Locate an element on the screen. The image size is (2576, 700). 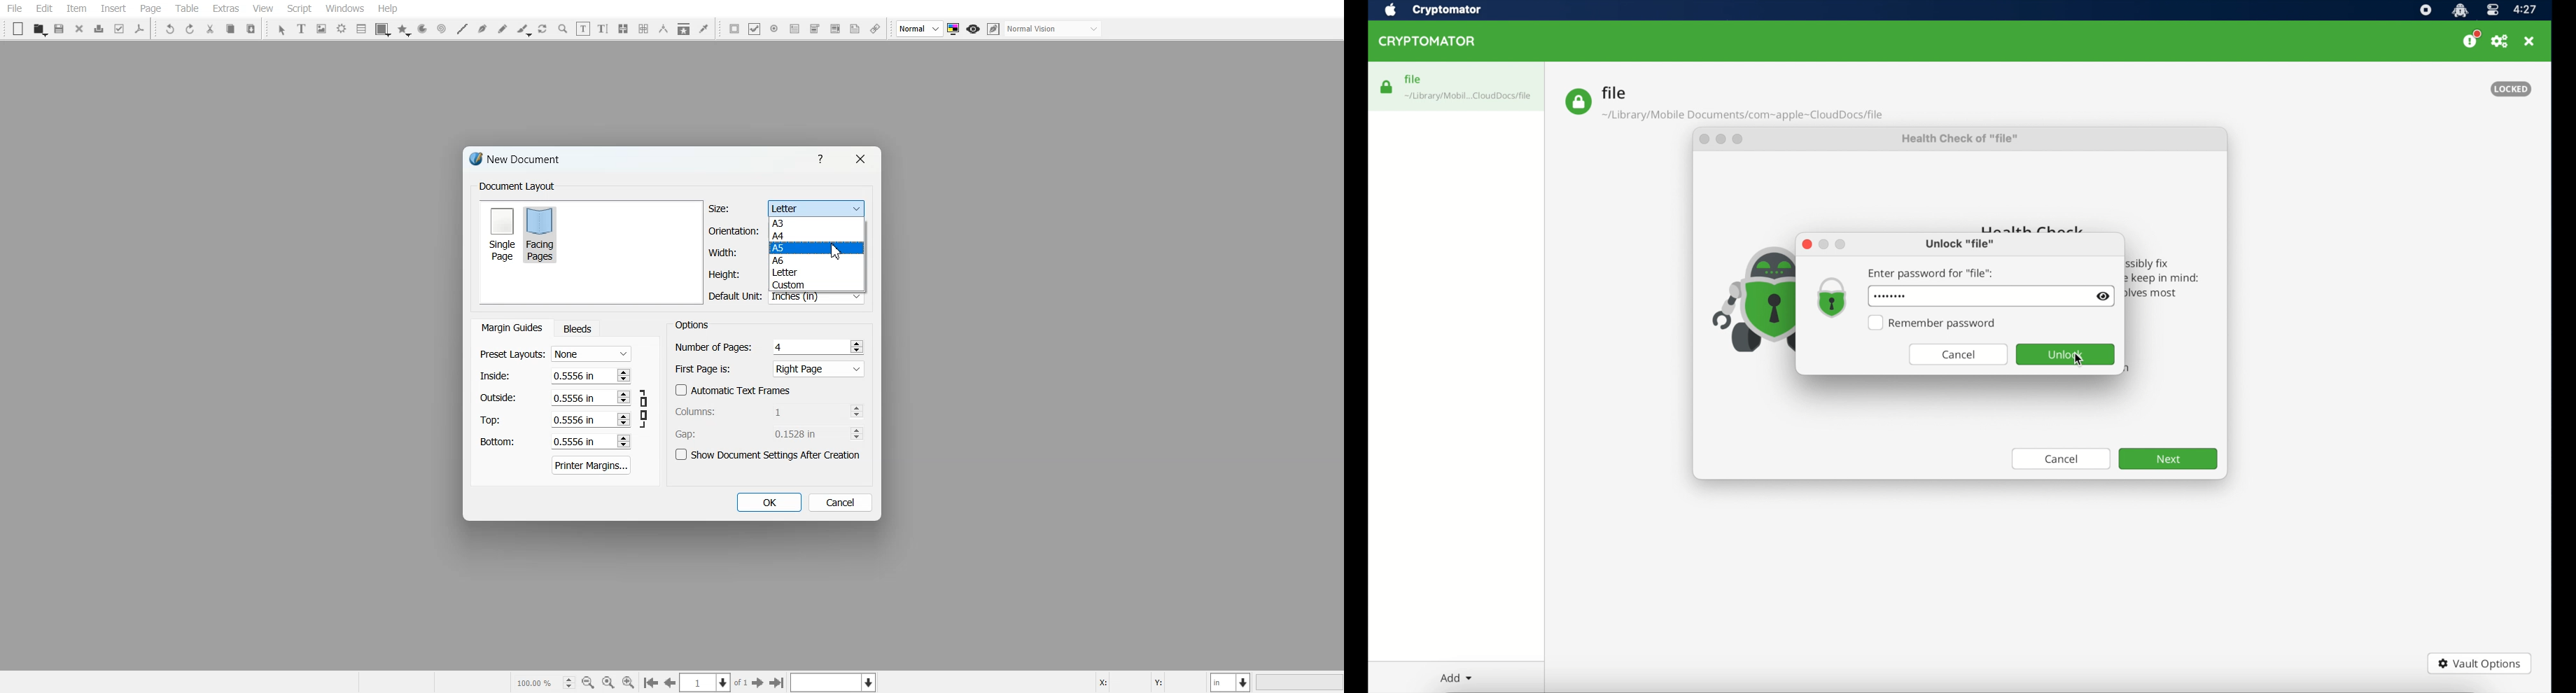
Windows is located at coordinates (345, 8).